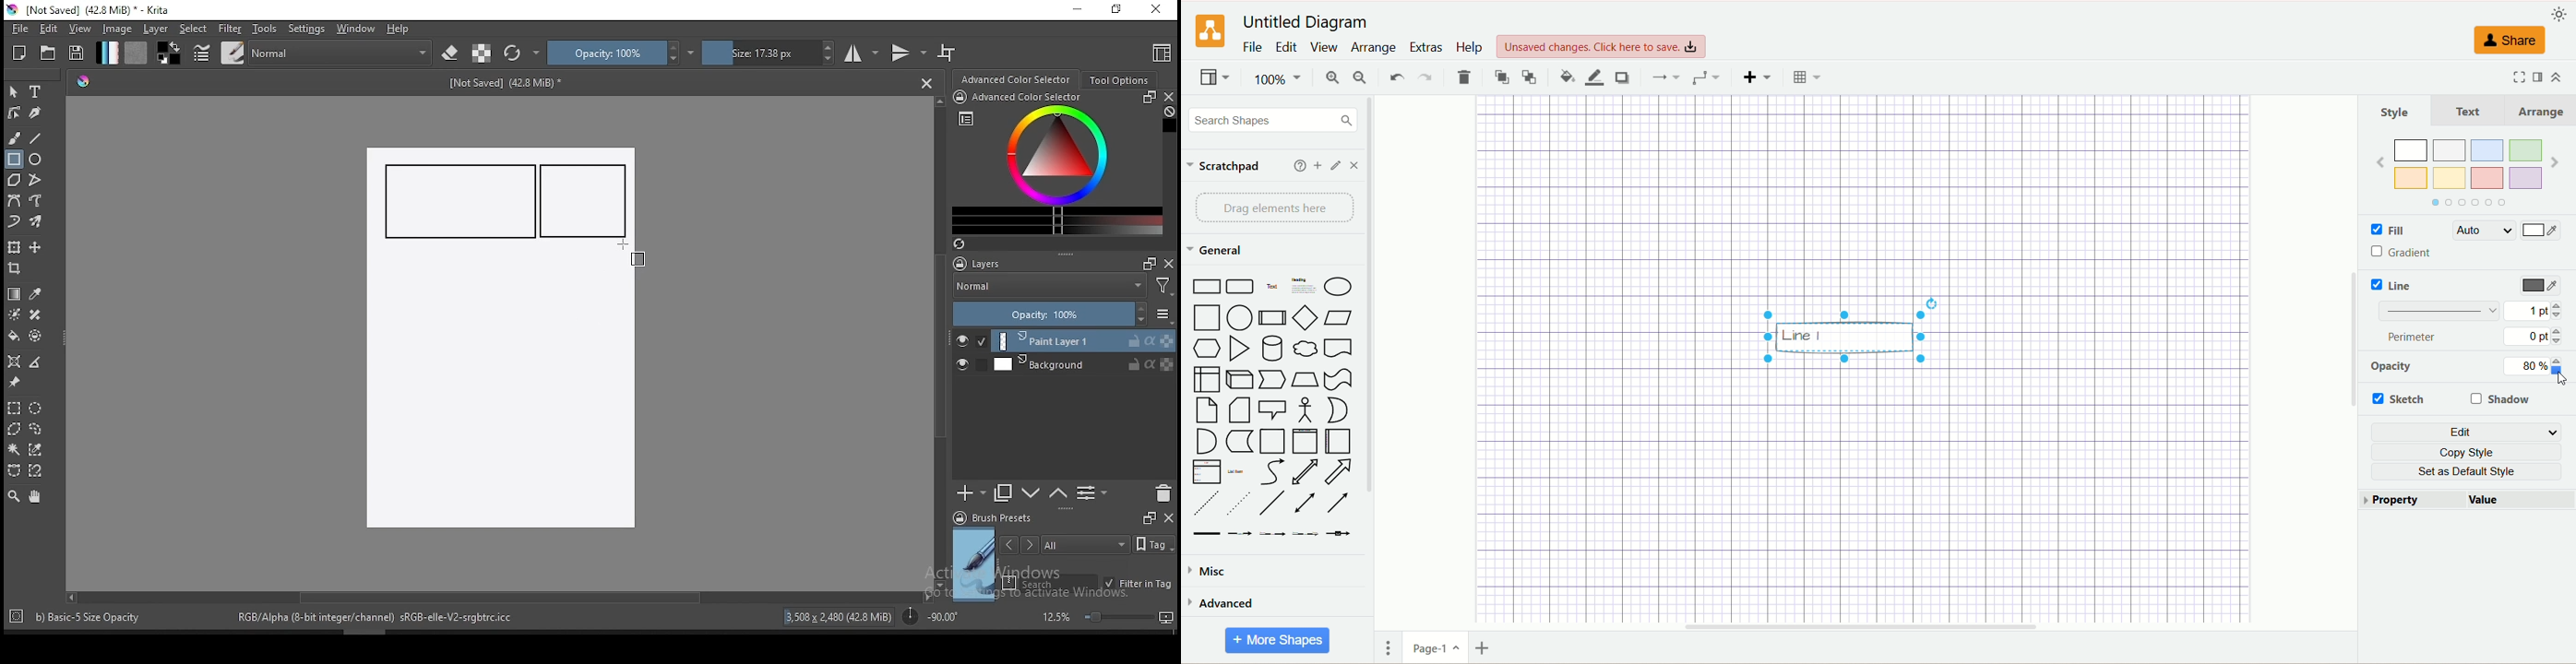 Image resolution: width=2576 pixels, height=672 pixels. Describe the element at coordinates (19, 53) in the screenshot. I see `new` at that location.